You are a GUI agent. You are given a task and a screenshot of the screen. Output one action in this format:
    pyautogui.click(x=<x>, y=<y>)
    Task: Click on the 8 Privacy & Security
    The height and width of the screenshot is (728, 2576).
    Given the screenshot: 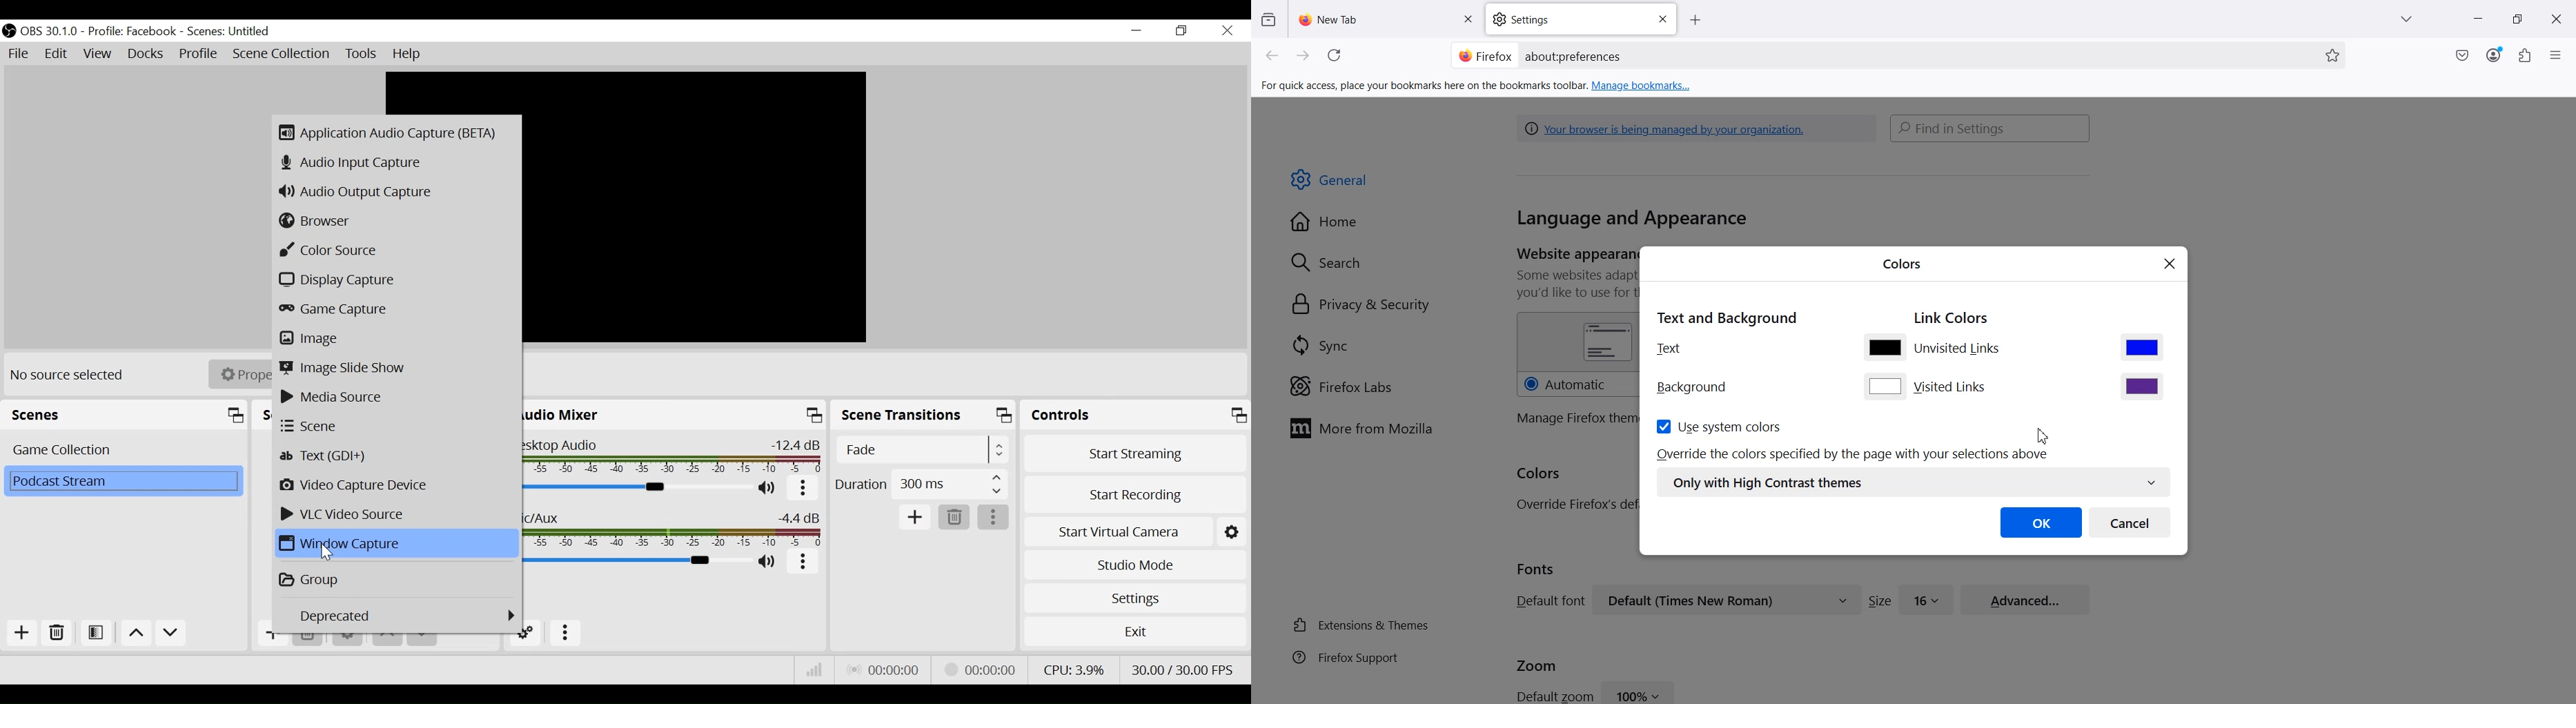 What is the action you would take?
    pyautogui.click(x=1361, y=306)
    